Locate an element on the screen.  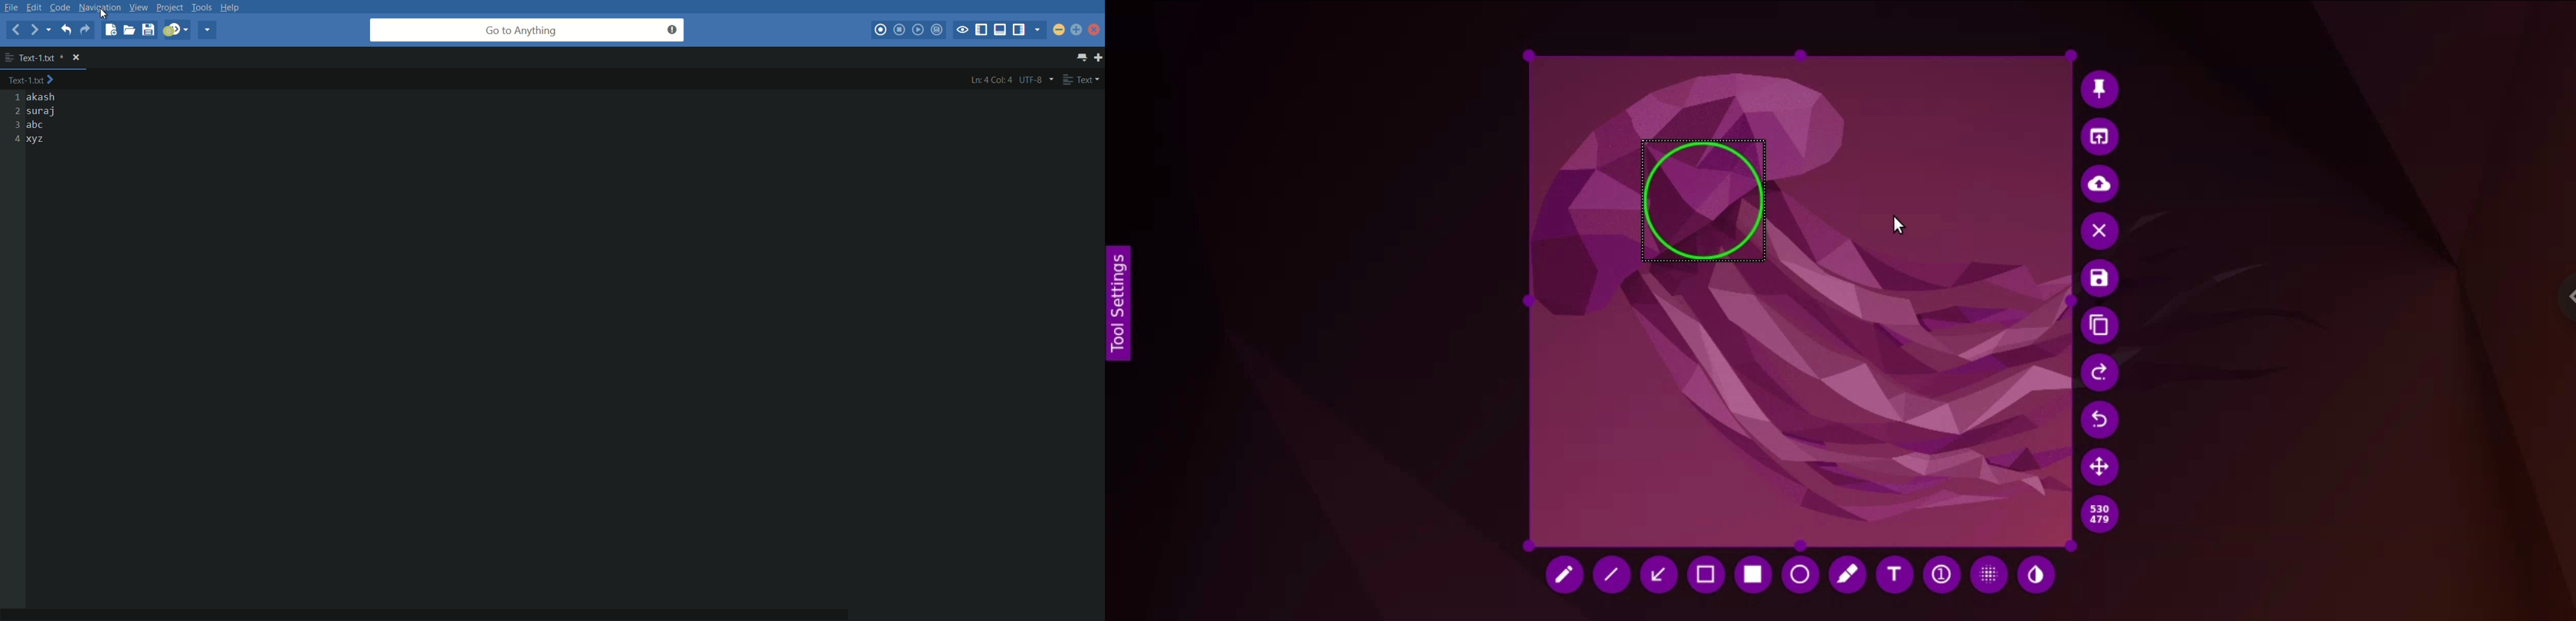
undo is located at coordinates (2099, 371).